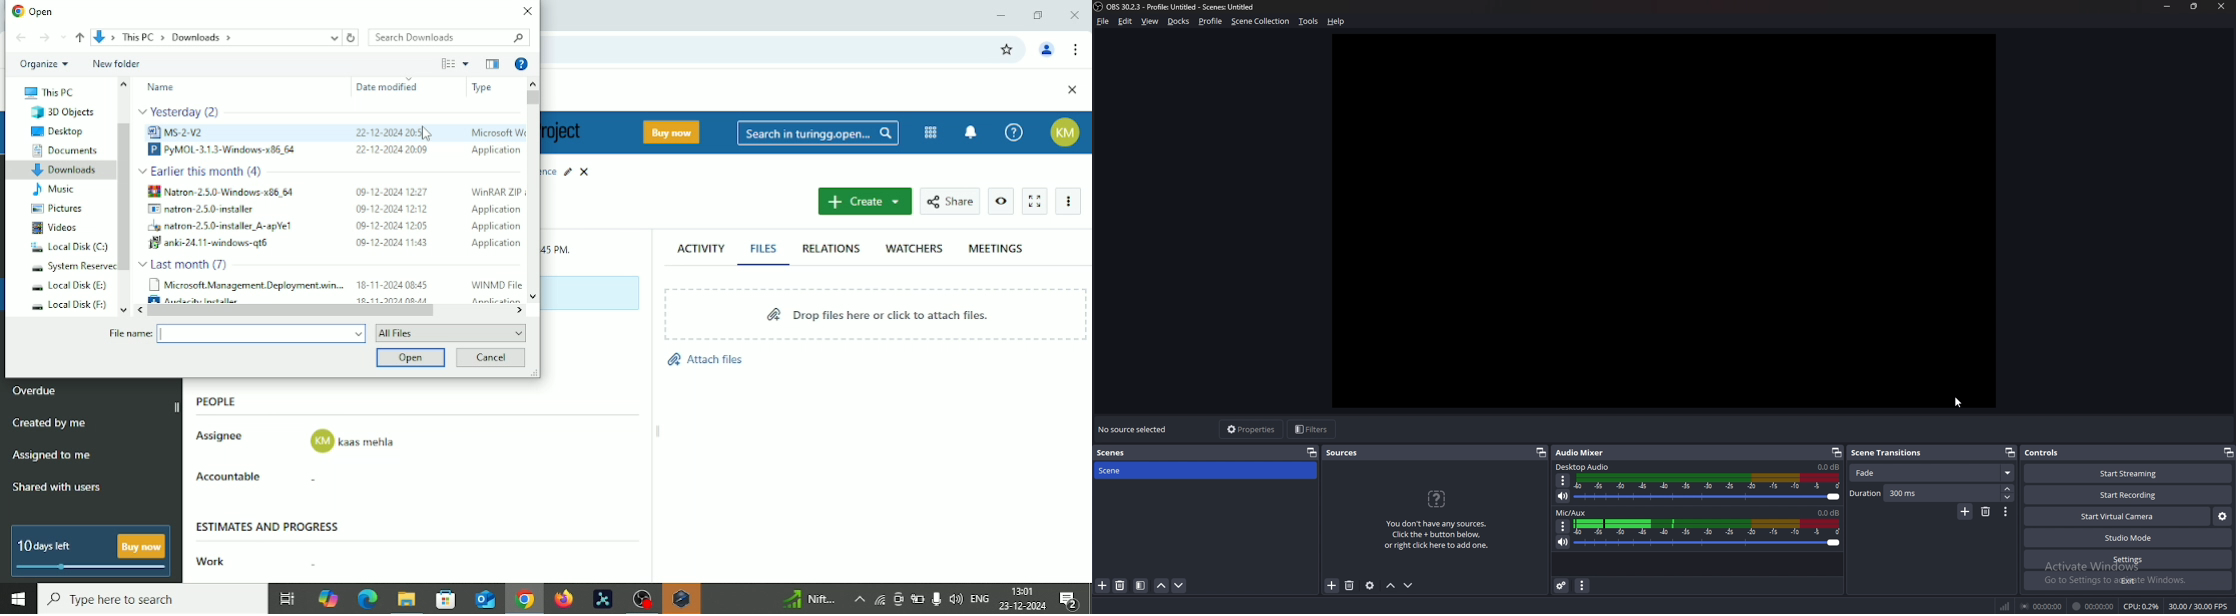 The height and width of the screenshot is (616, 2240). I want to click on ObS 30.2.3 - Profile: Untitled - Scenes: Untitled, so click(1186, 5).